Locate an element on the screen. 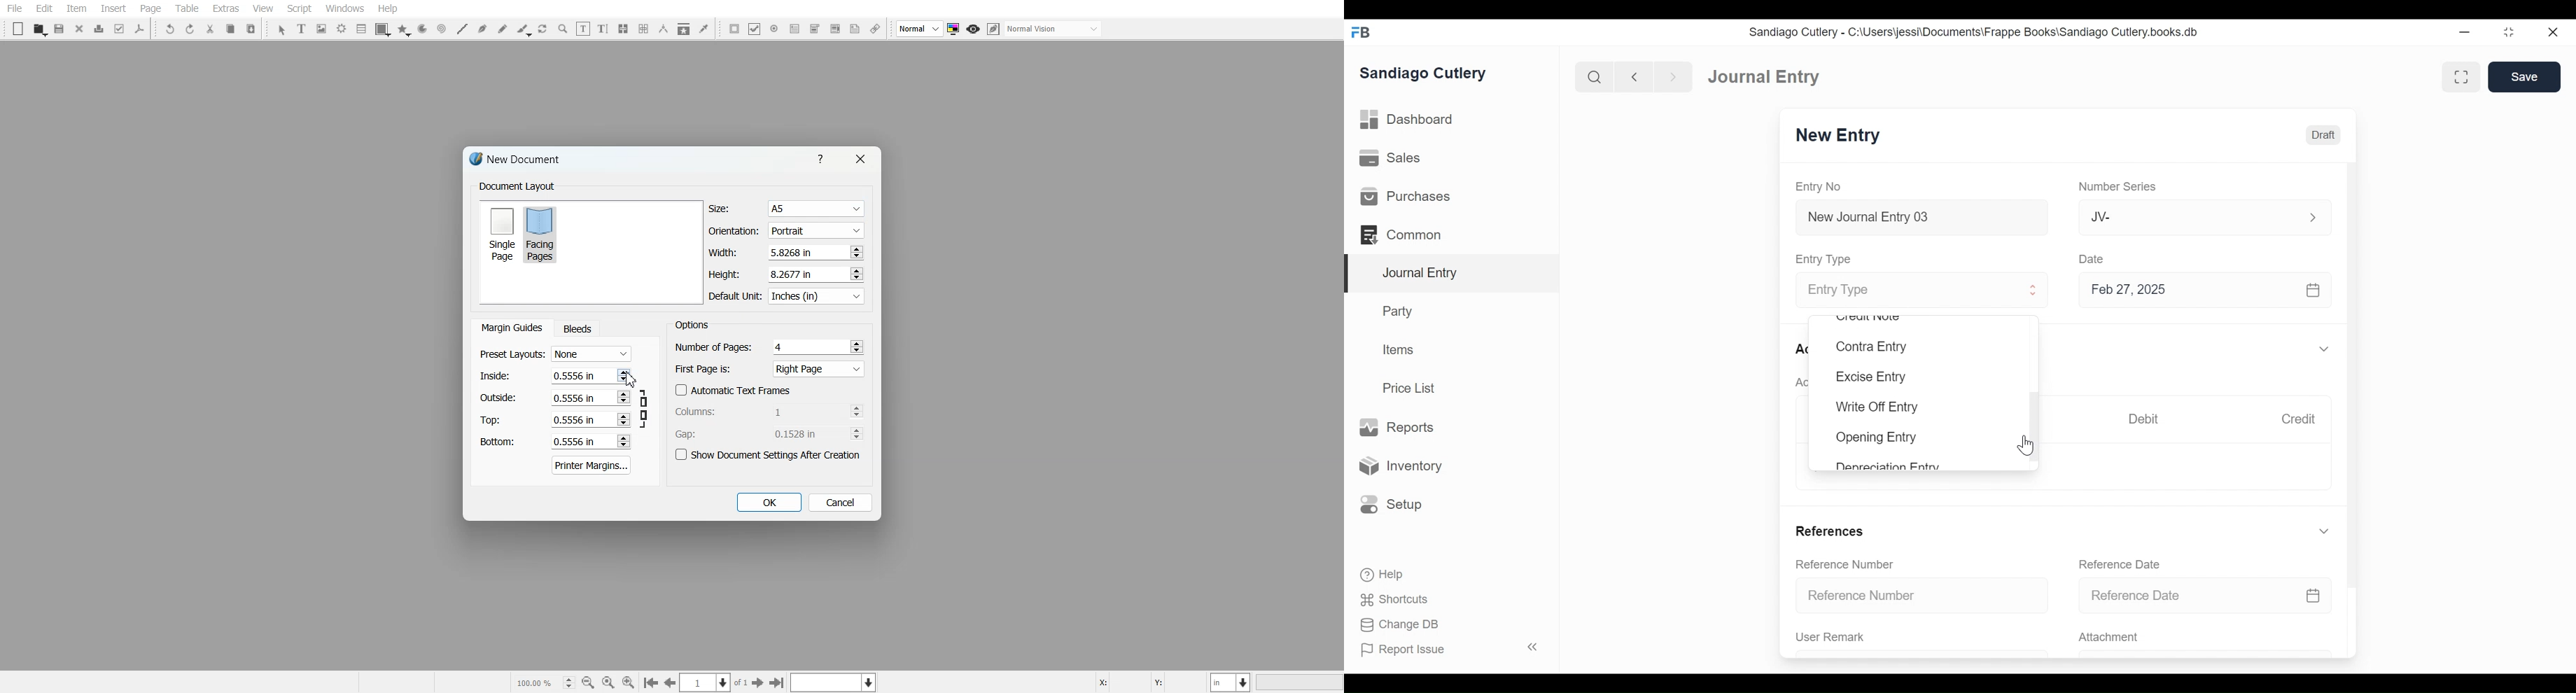 The height and width of the screenshot is (700, 2576). Reports is located at coordinates (1400, 427).